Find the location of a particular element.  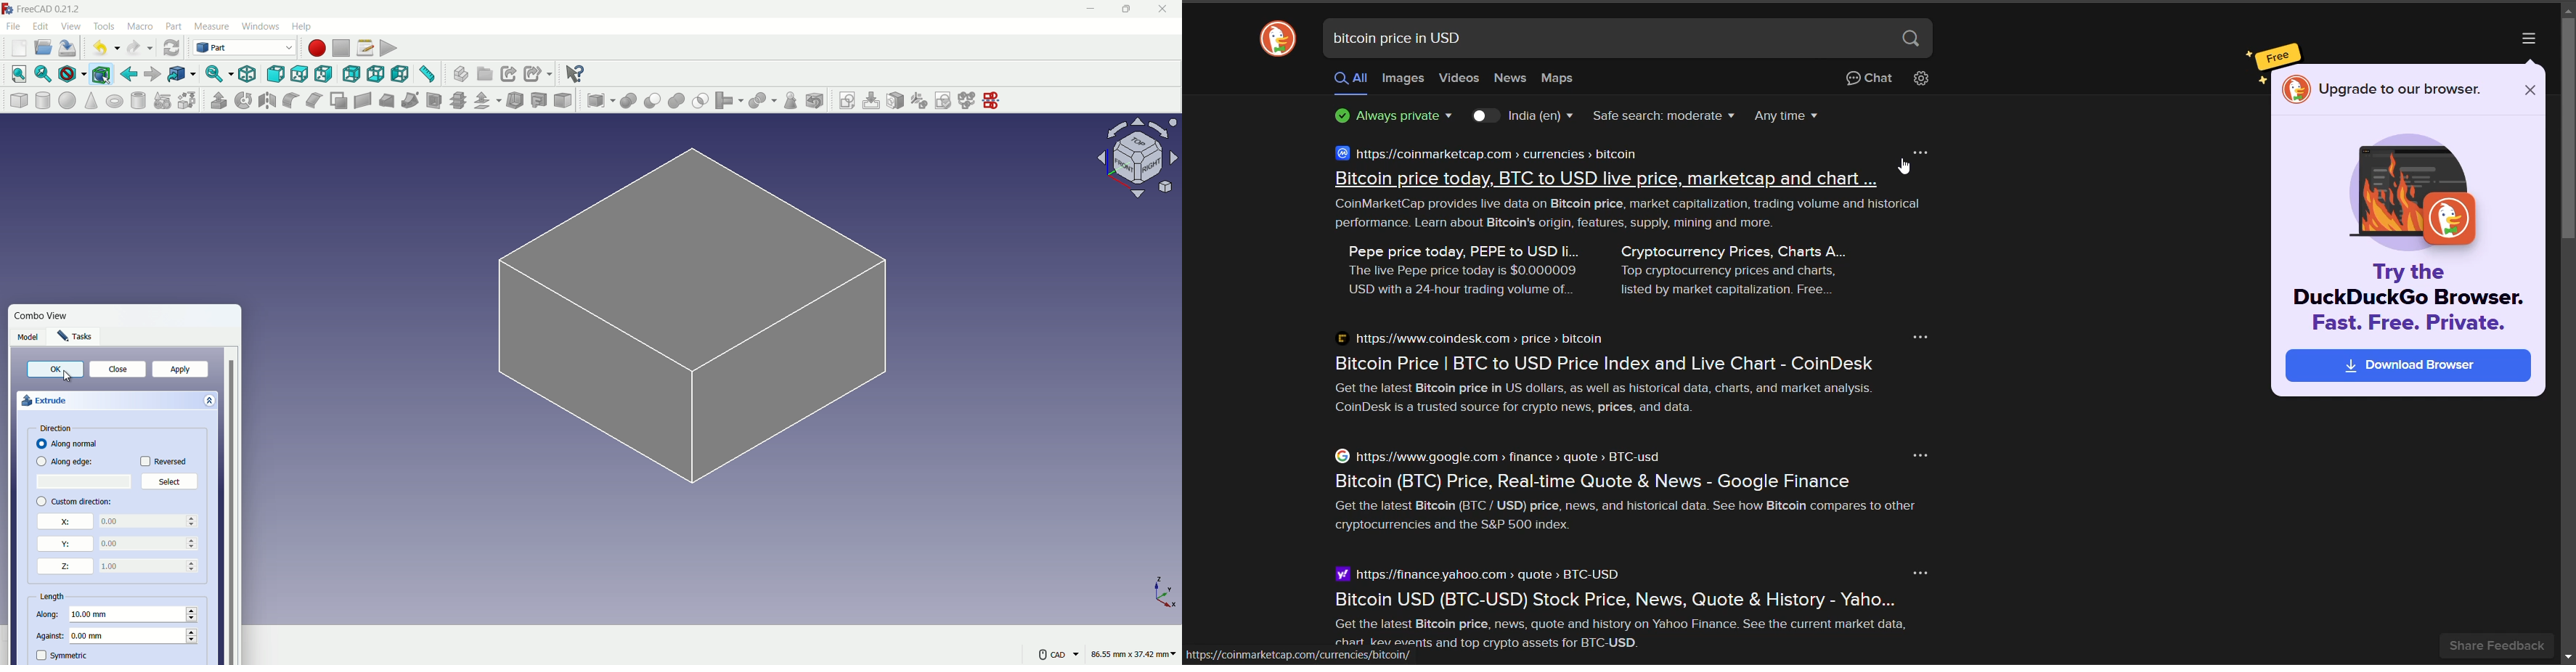

compound tool is located at coordinates (602, 102).